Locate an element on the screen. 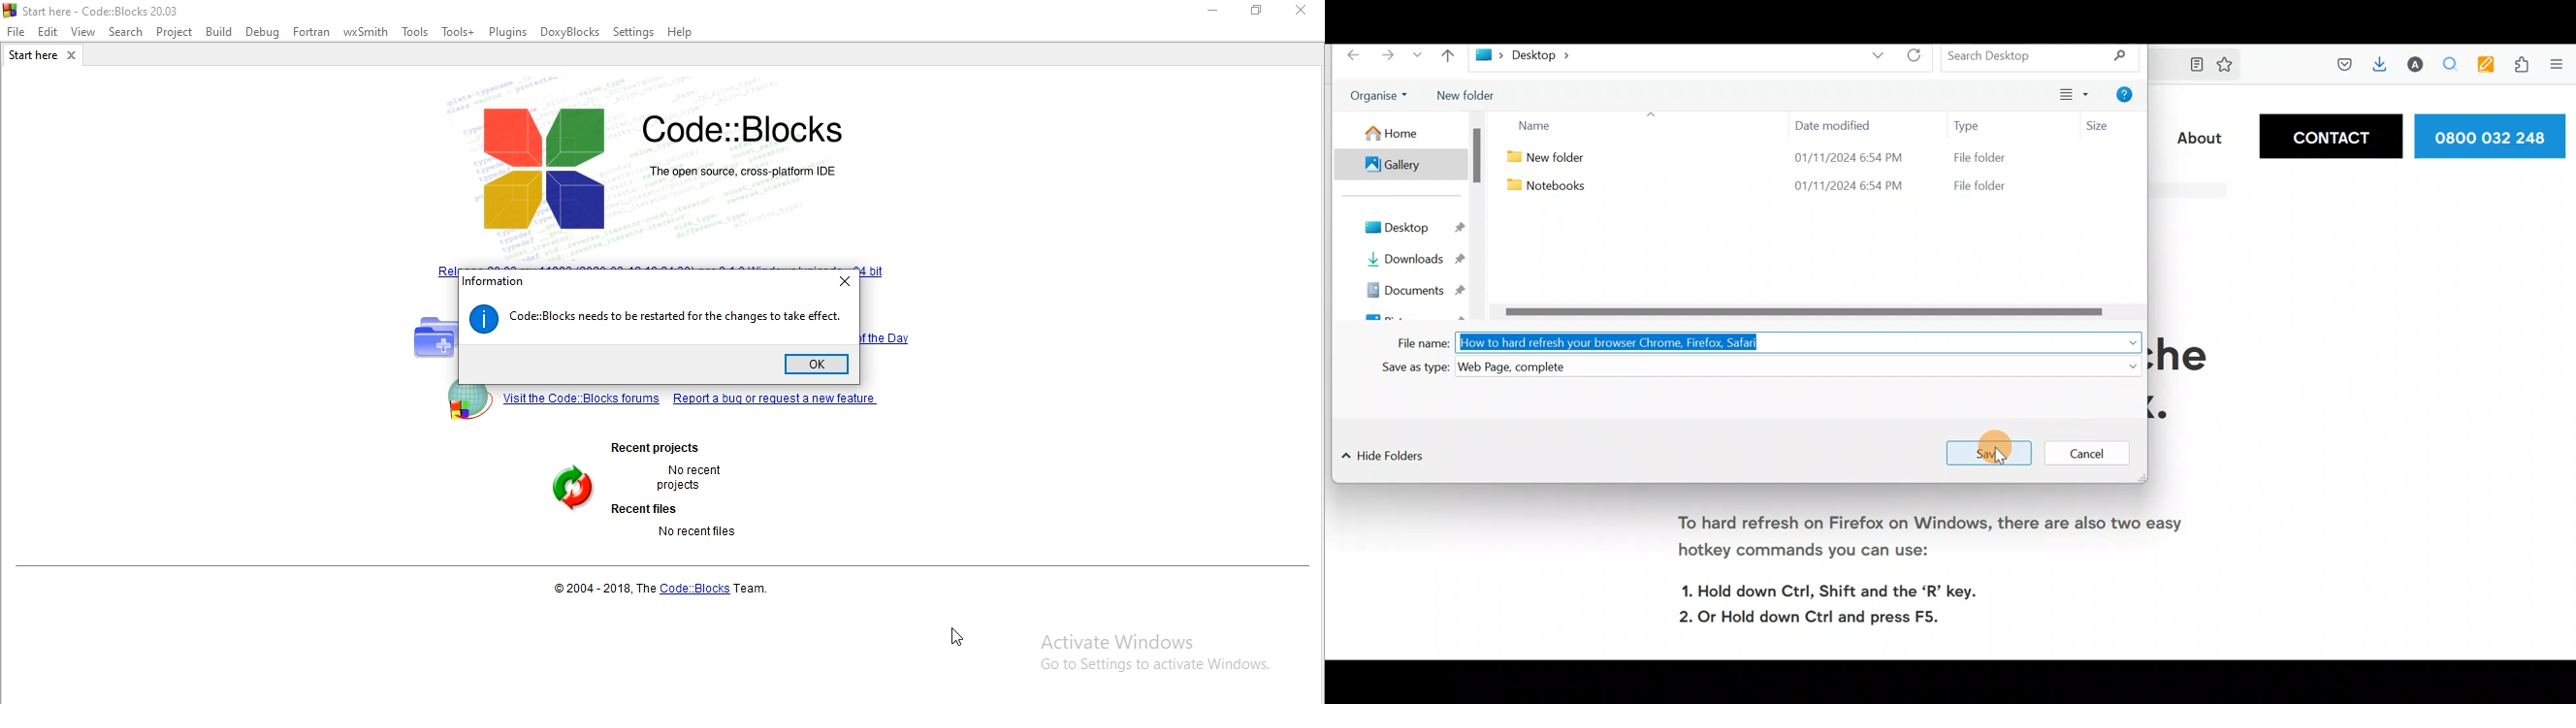 The image size is (2576, 728). restore is located at coordinates (1262, 13).